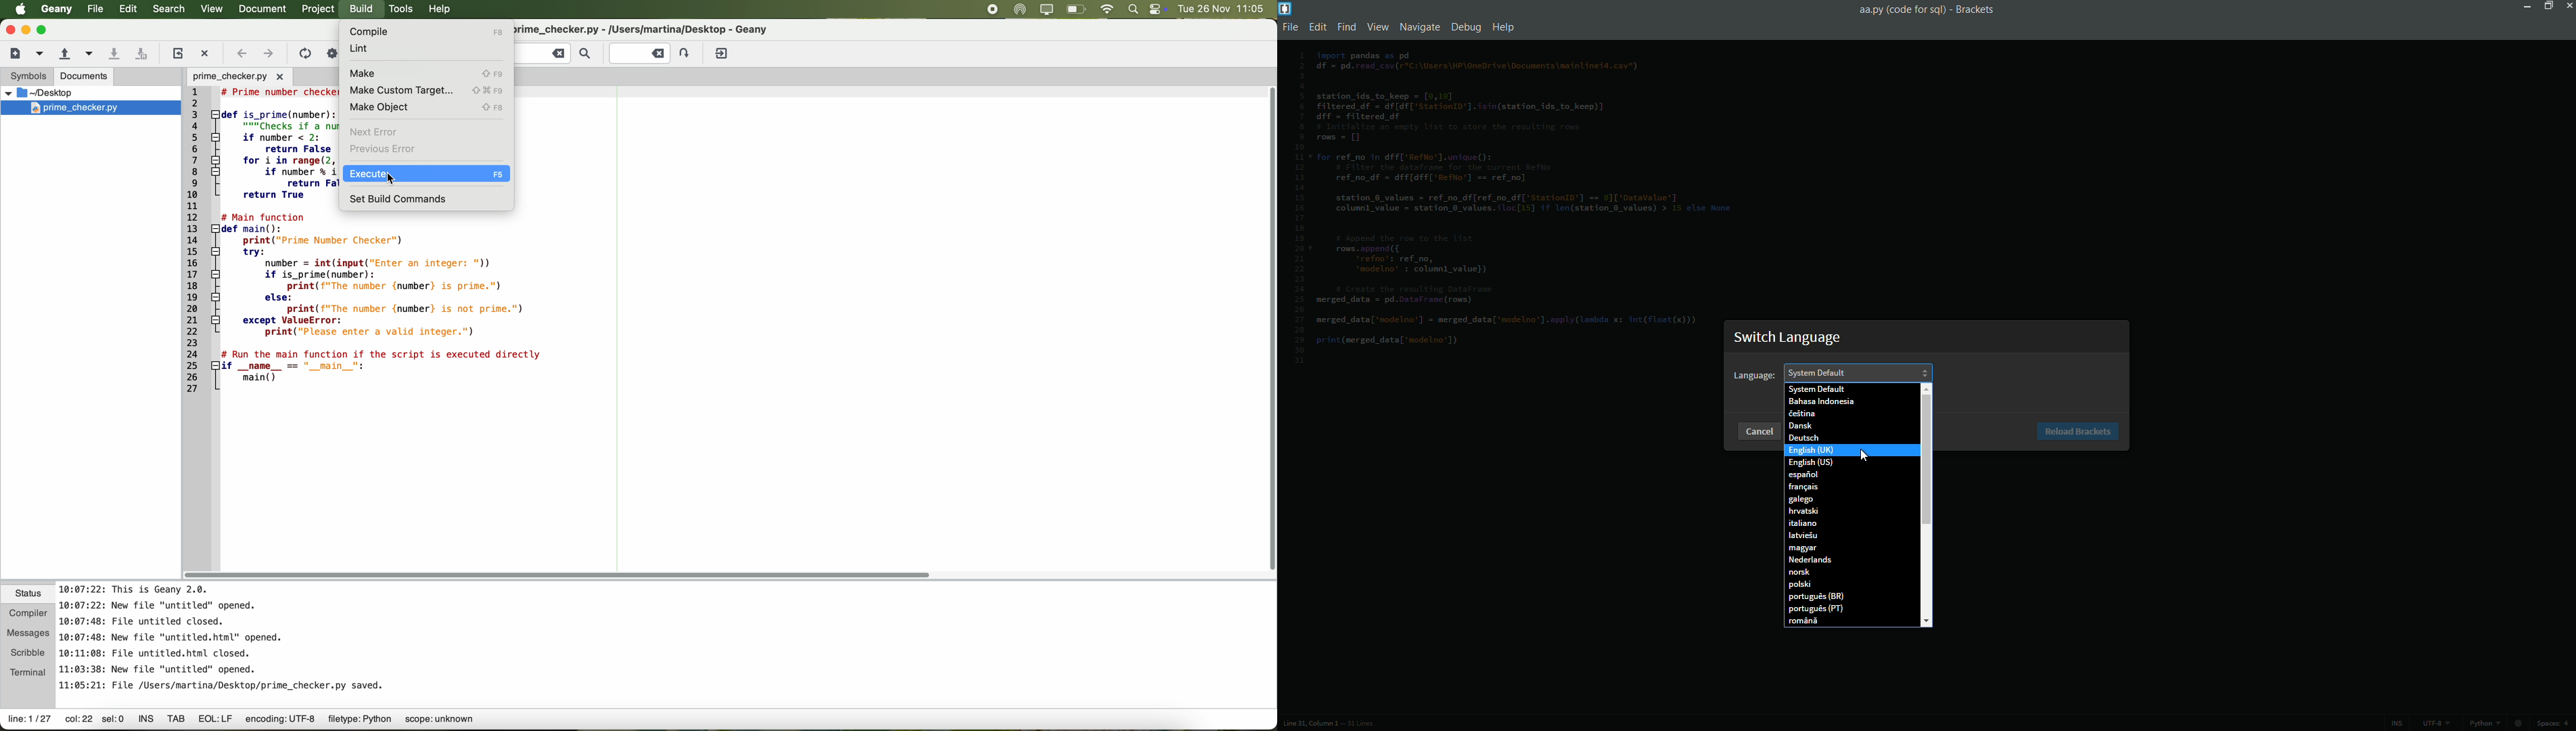 This screenshot has width=2576, height=756. I want to click on file name, so click(660, 29).